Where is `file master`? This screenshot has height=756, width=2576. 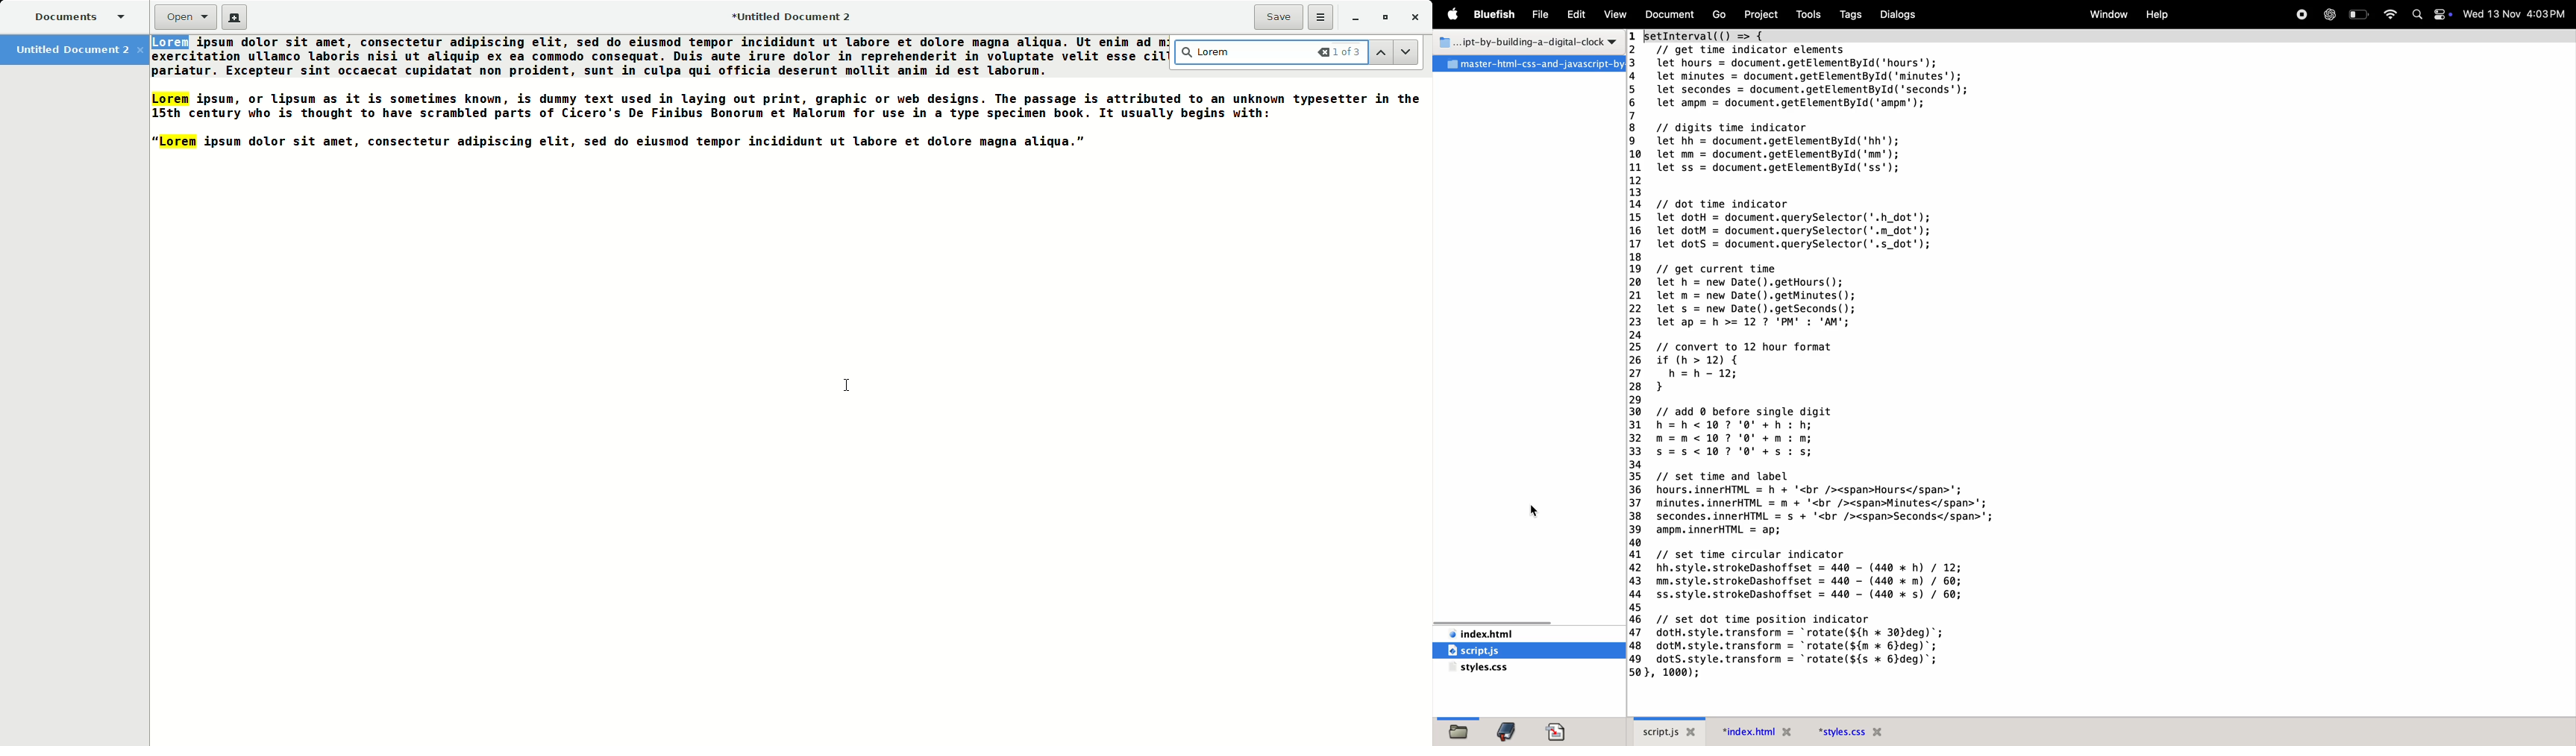 file master is located at coordinates (1529, 64).